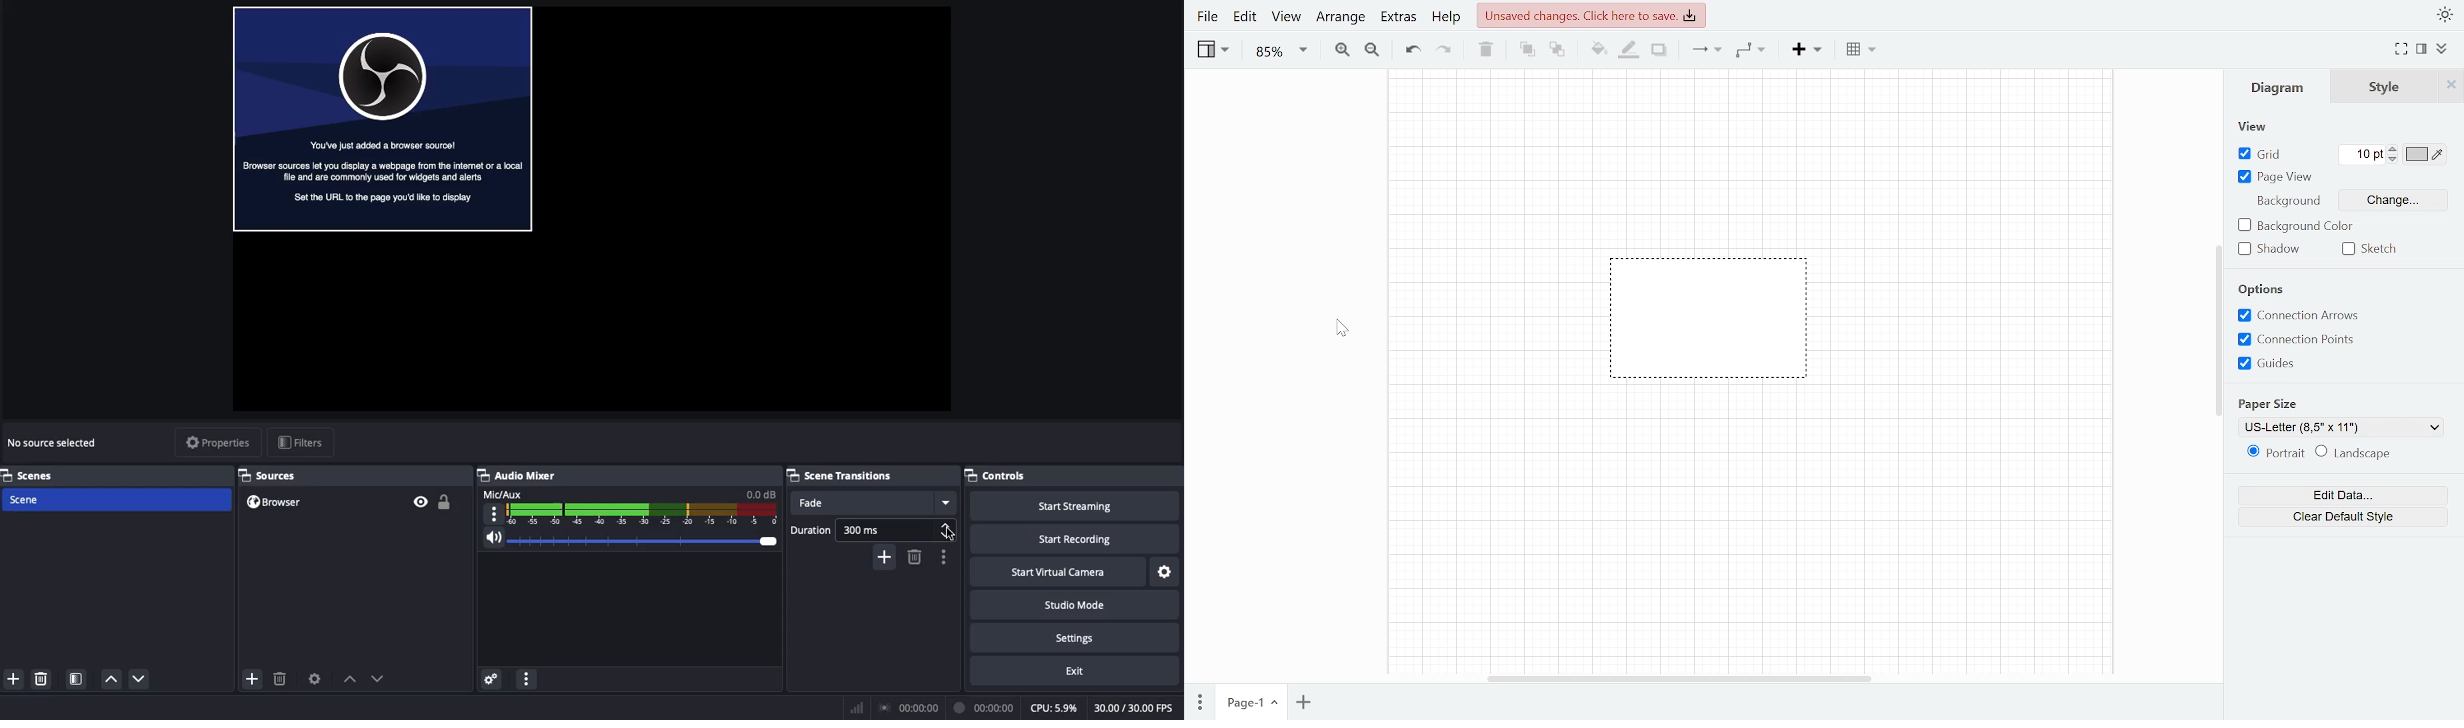  What do you see at coordinates (632, 507) in the screenshot?
I see `Mic aux` at bounding box center [632, 507].